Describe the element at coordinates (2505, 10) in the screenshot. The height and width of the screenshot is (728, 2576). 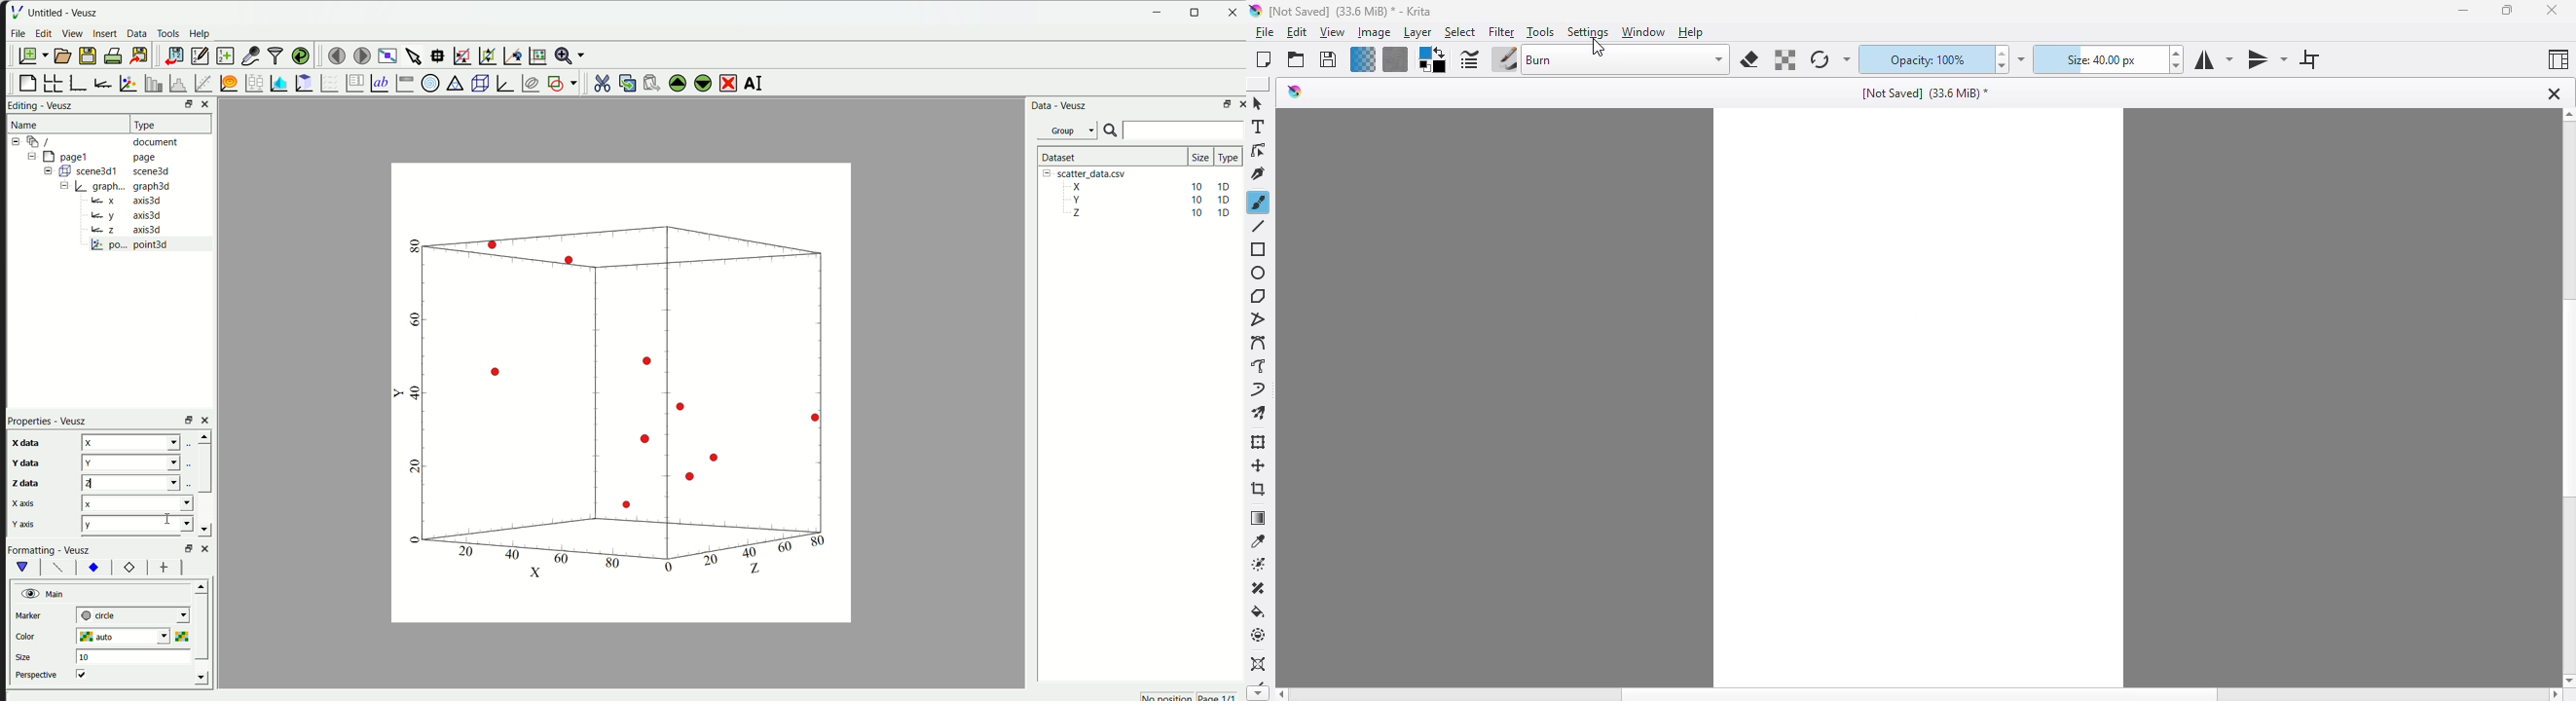
I see `resize` at that location.